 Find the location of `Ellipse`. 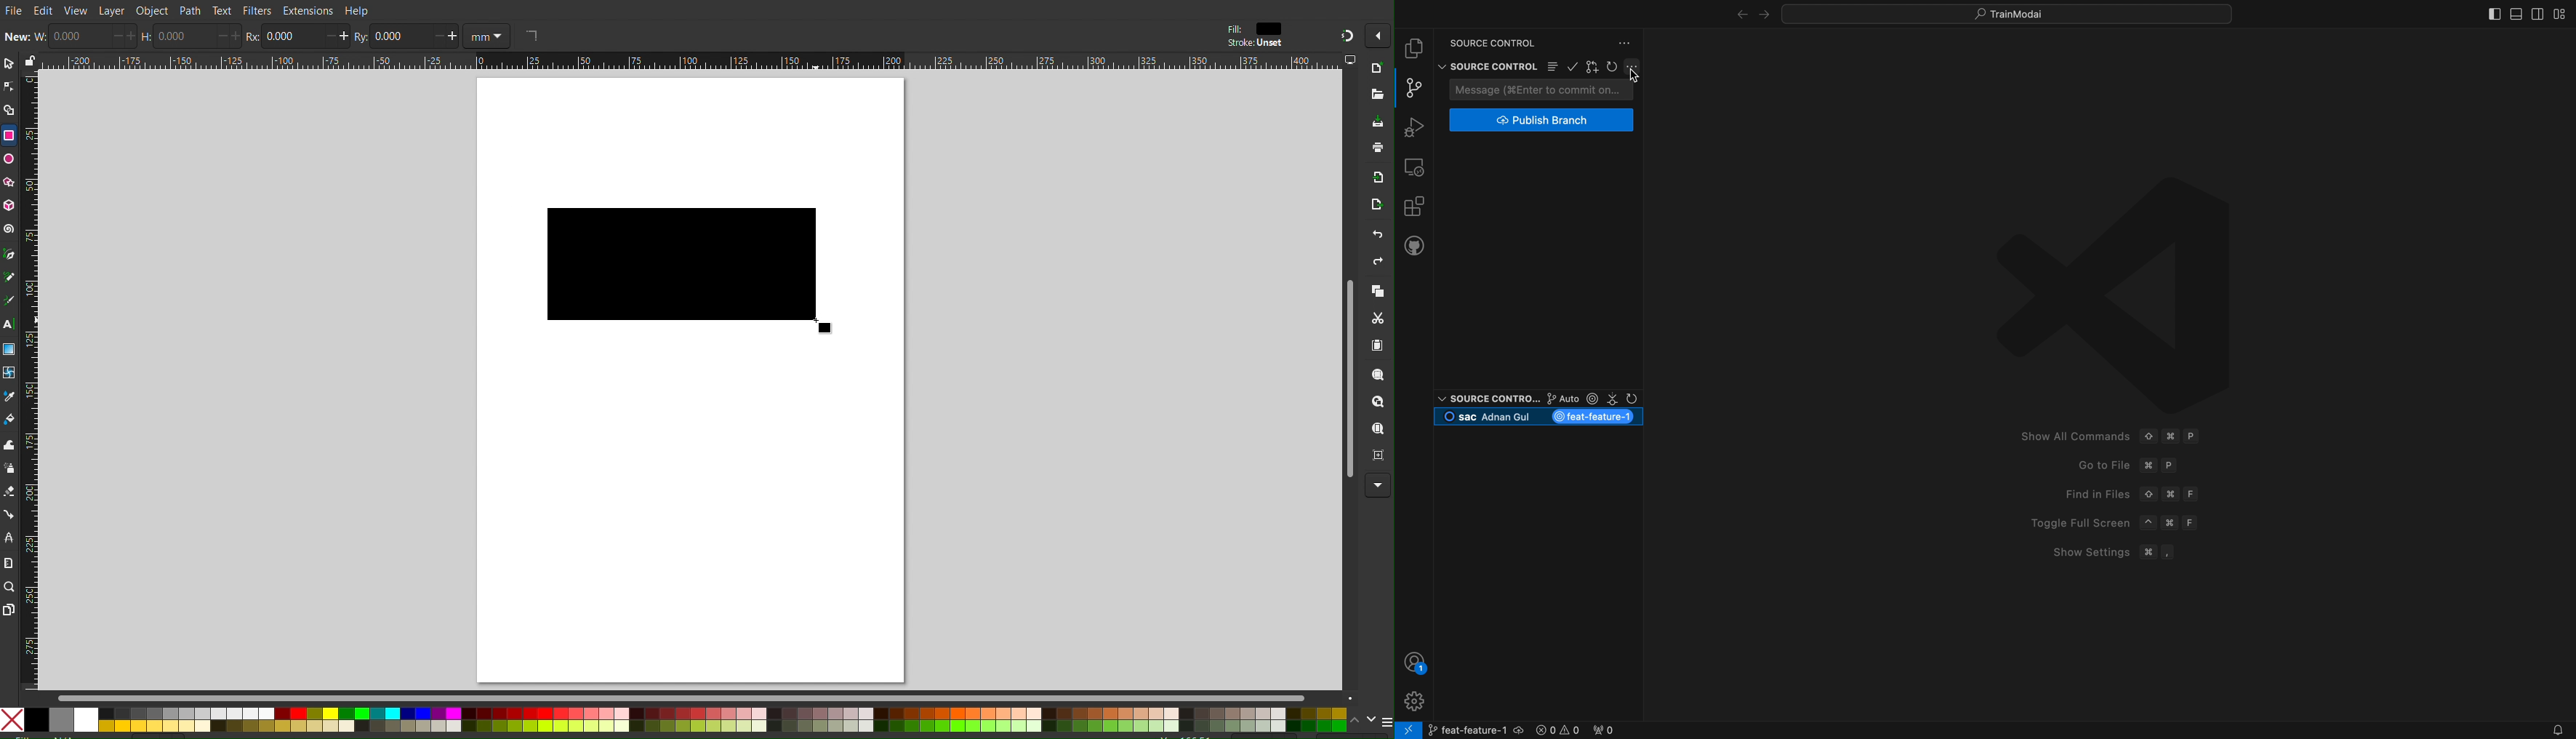

Ellipse is located at coordinates (9, 160).